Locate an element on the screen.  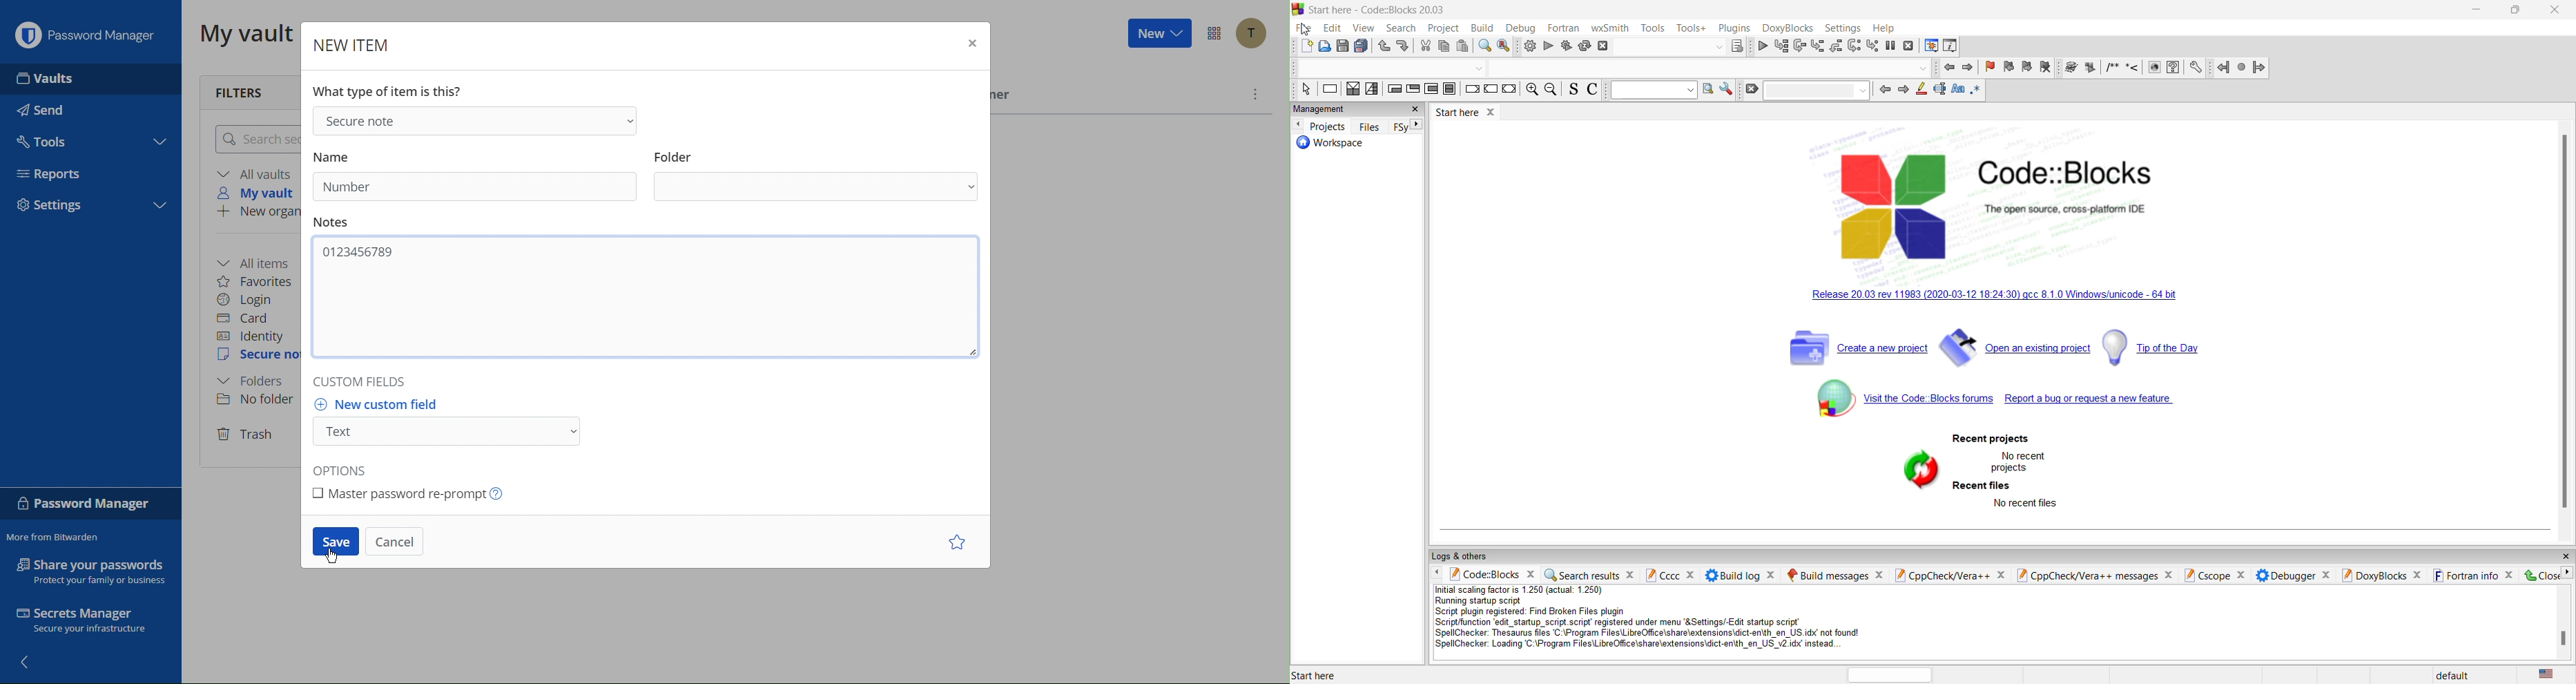
Close is located at coordinates (970, 44).